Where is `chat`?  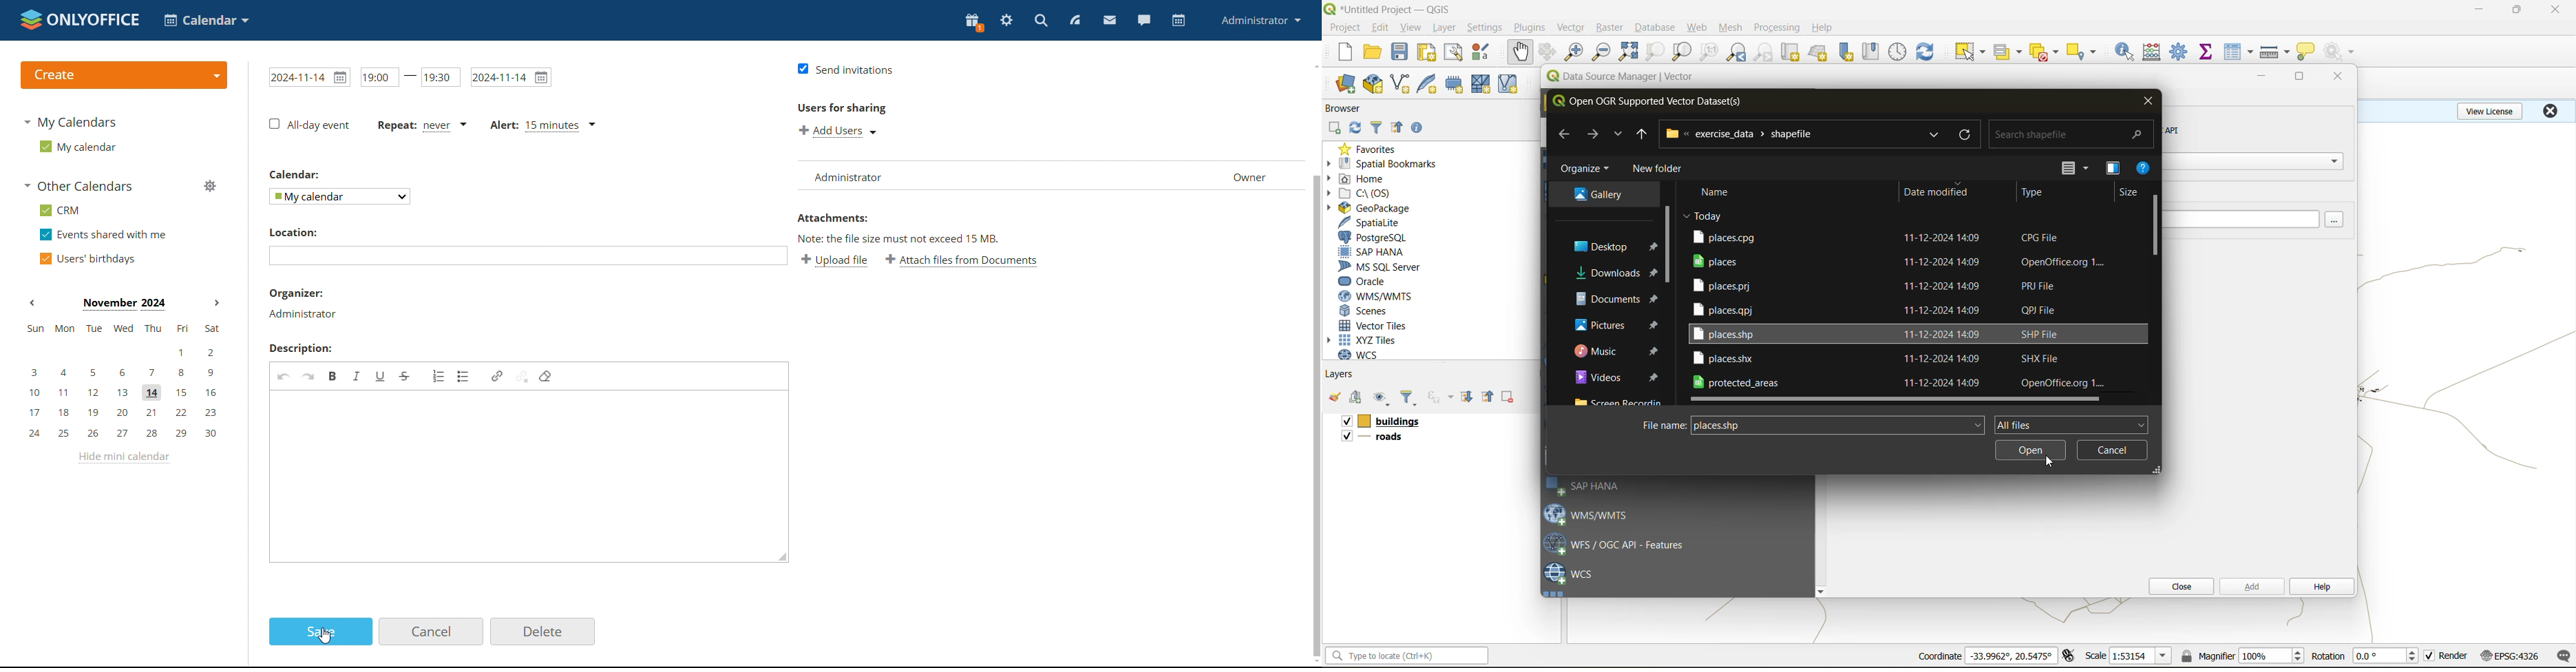 chat is located at coordinates (1142, 20).